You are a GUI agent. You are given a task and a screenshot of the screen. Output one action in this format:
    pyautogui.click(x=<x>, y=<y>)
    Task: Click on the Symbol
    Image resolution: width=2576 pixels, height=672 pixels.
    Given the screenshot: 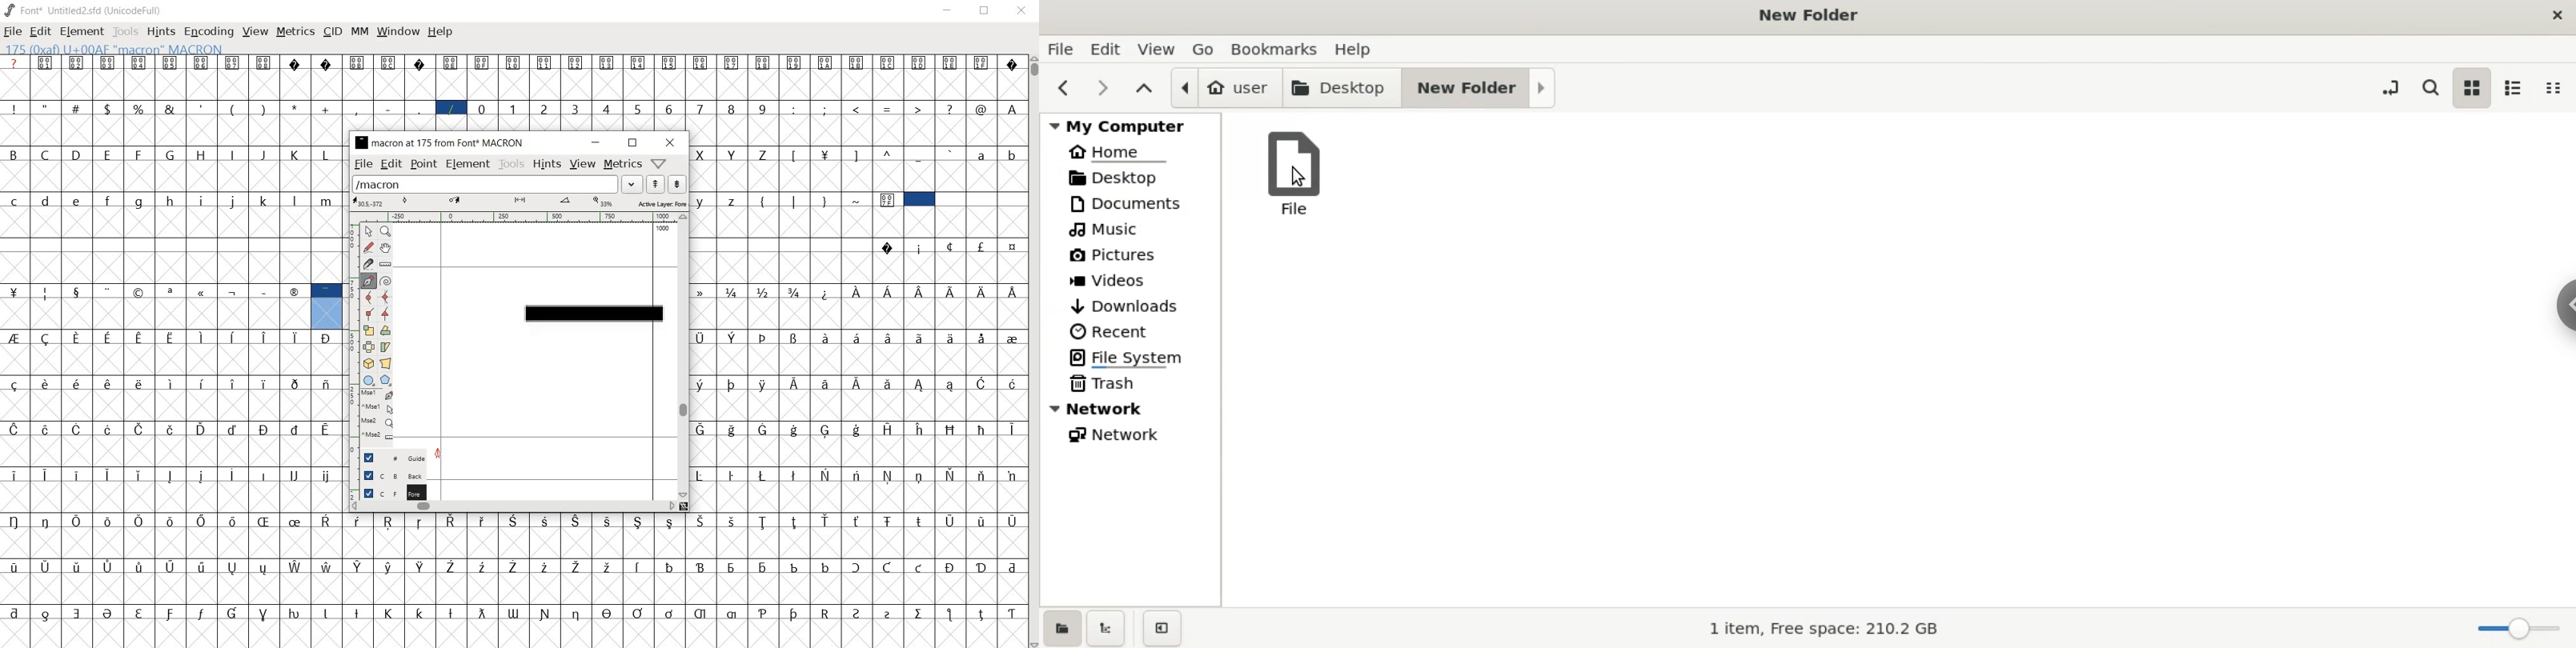 What is the action you would take?
    pyautogui.click(x=795, y=565)
    